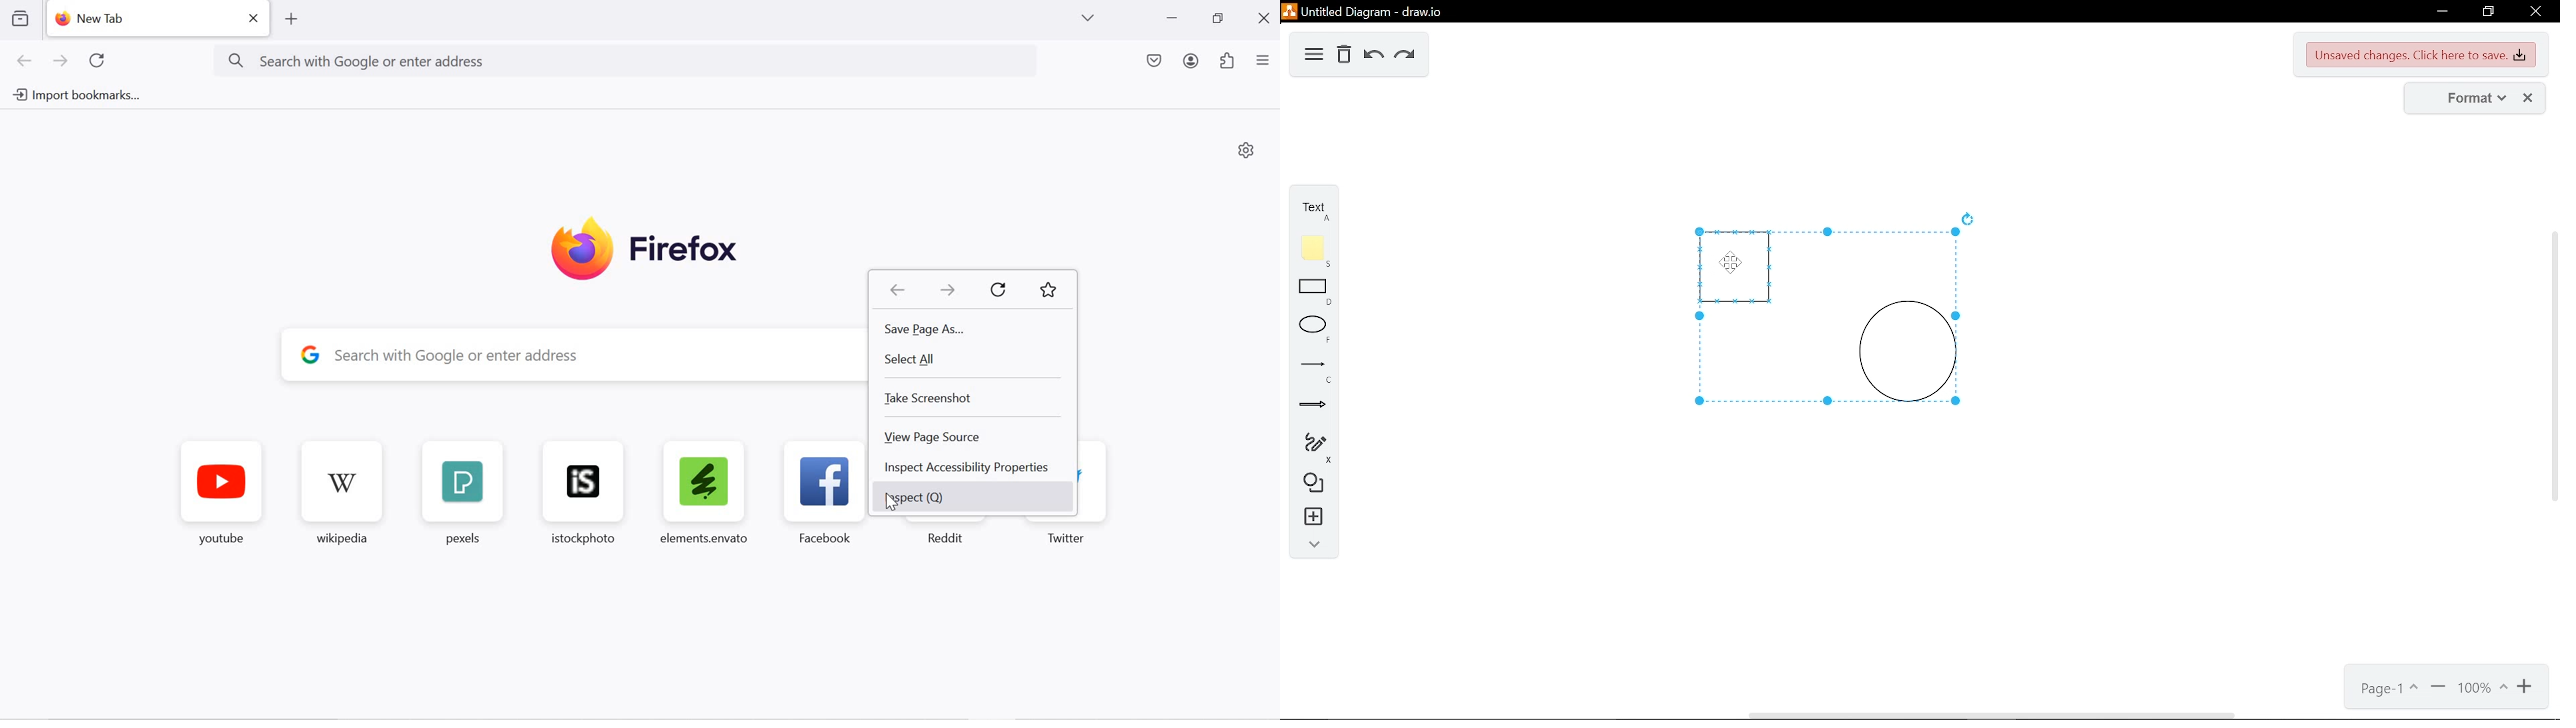 The image size is (2576, 728). Describe the element at coordinates (975, 468) in the screenshot. I see `Inspect accessibility properties` at that location.